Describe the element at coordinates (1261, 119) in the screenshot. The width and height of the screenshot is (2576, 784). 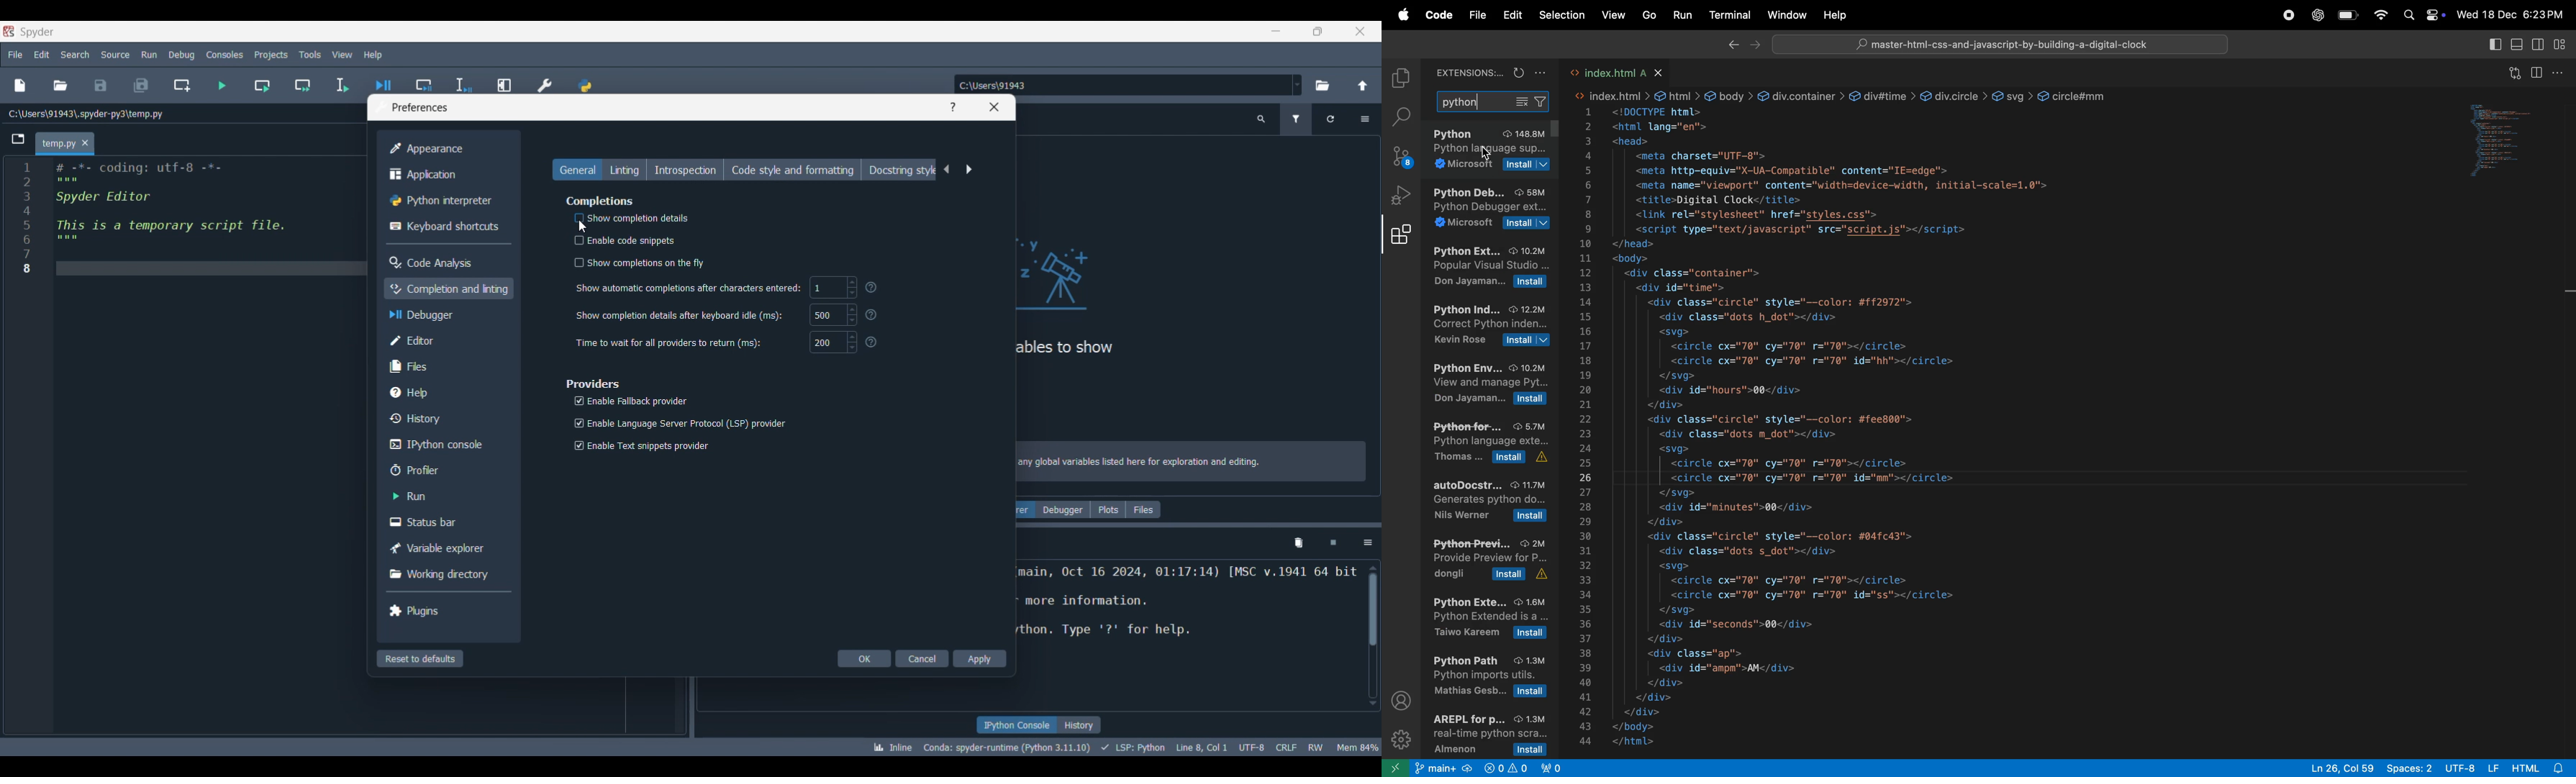
I see `Search variable names and types` at that location.